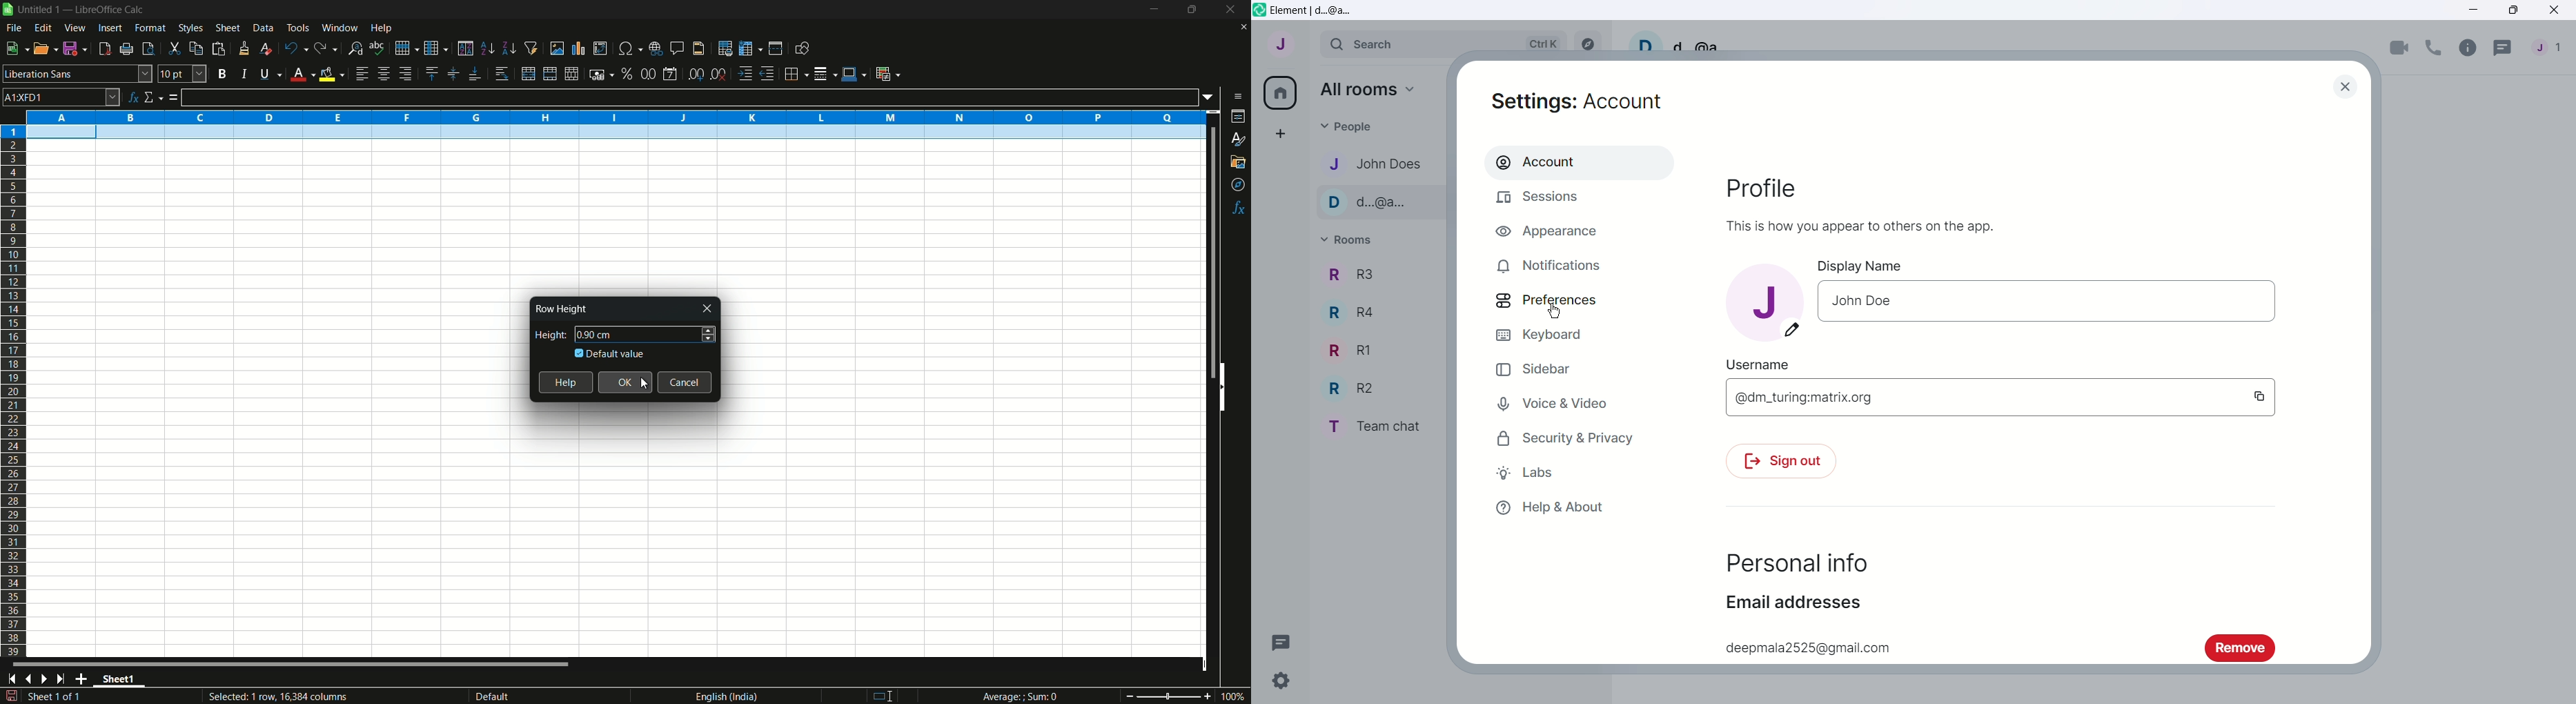 The image size is (2576, 728). What do you see at coordinates (566, 383) in the screenshot?
I see `help` at bounding box center [566, 383].